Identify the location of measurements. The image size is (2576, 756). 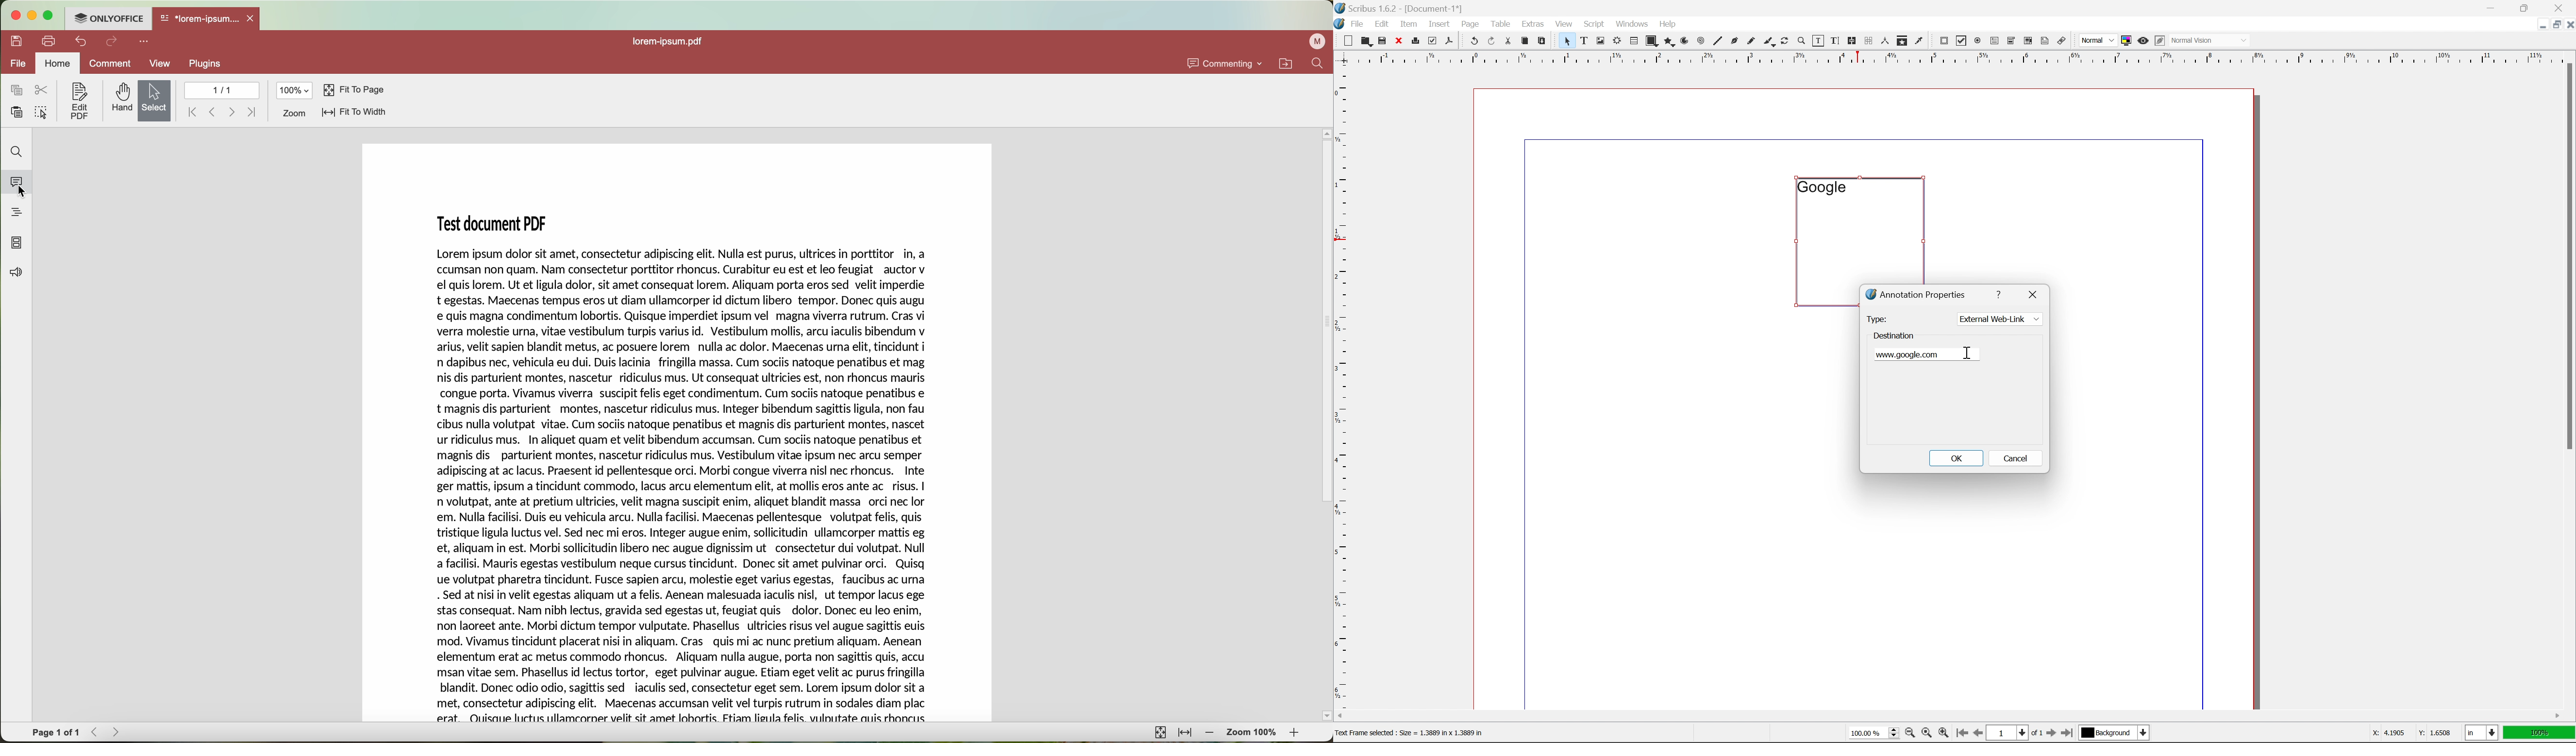
(1884, 41).